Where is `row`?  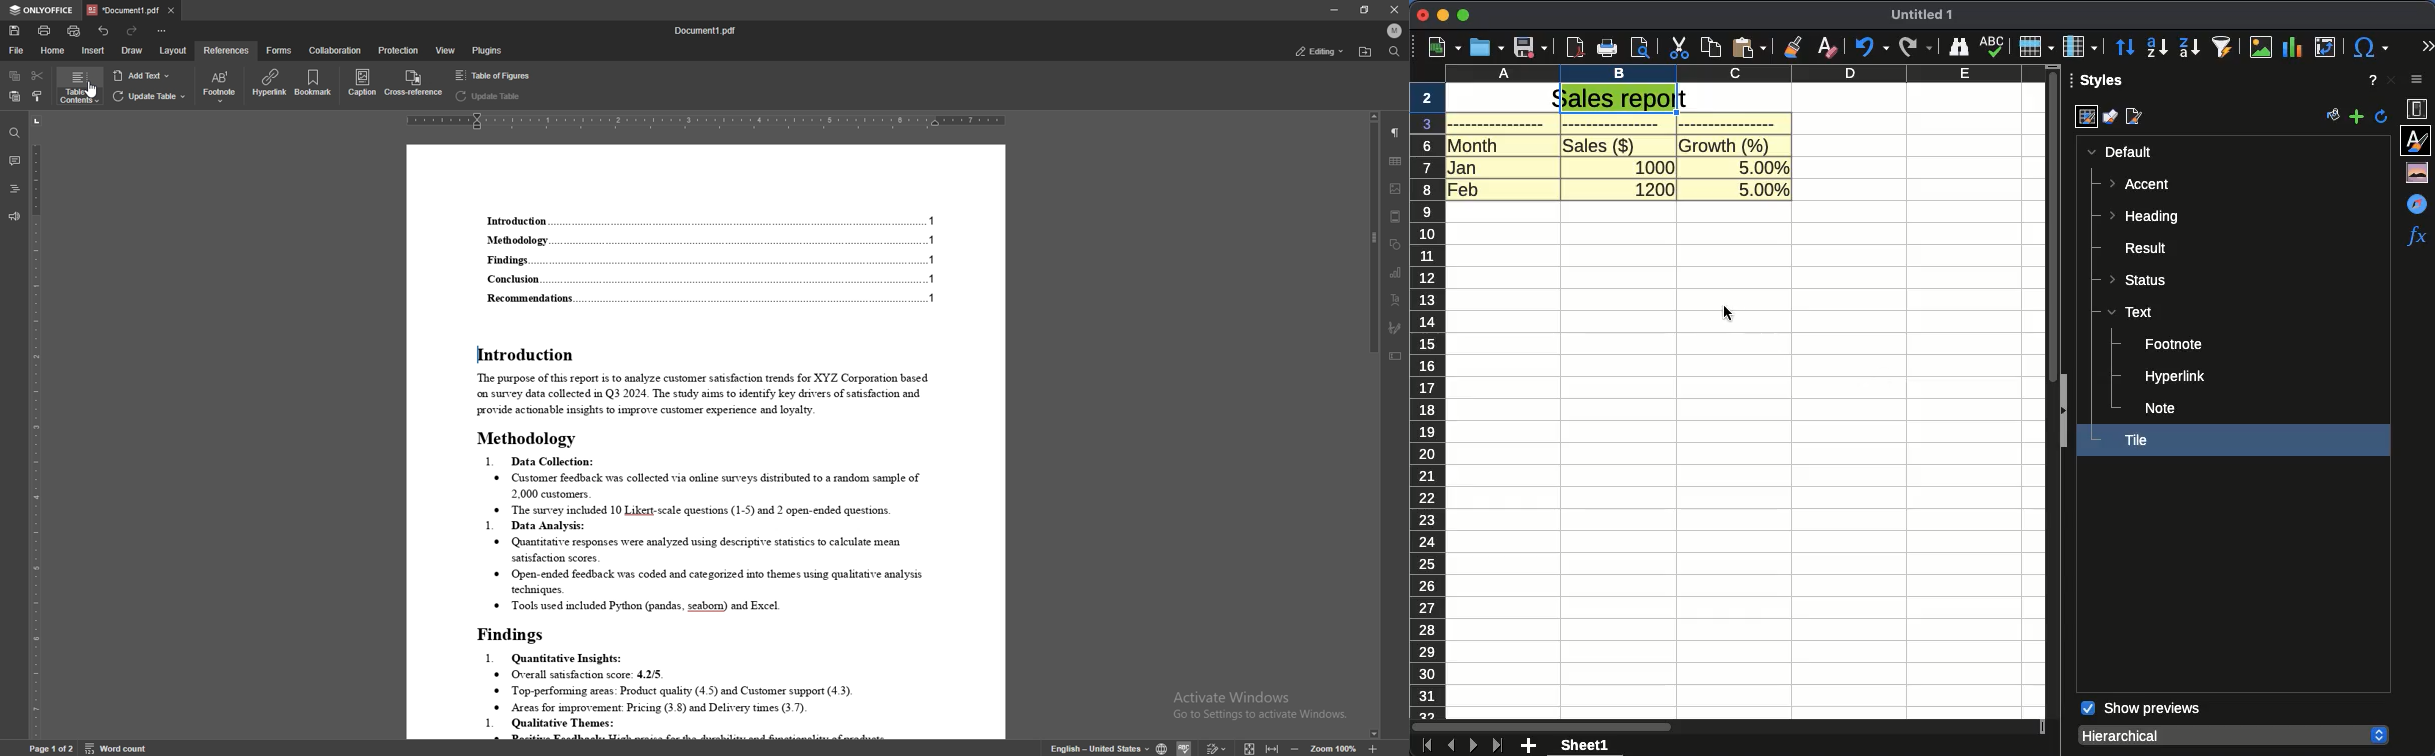 row is located at coordinates (2036, 46).